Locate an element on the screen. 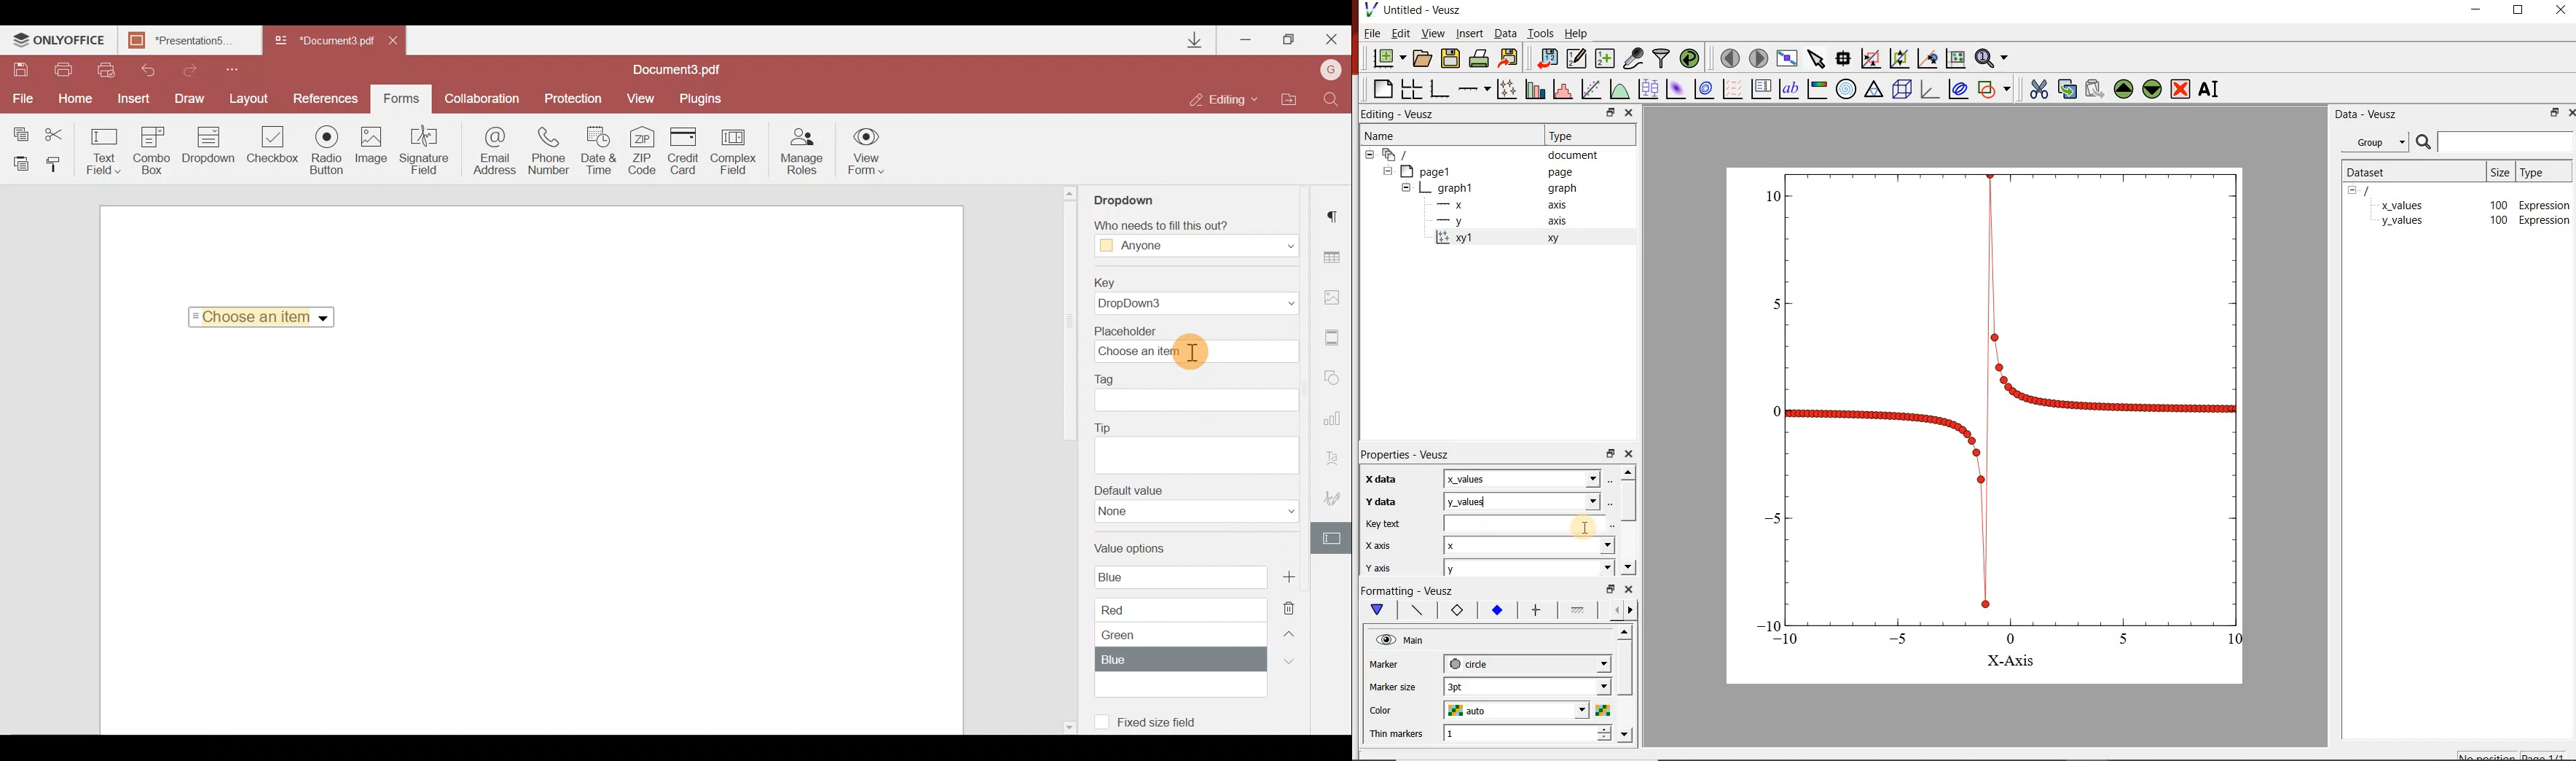 This screenshot has height=784, width=2576. data is located at coordinates (1505, 33).